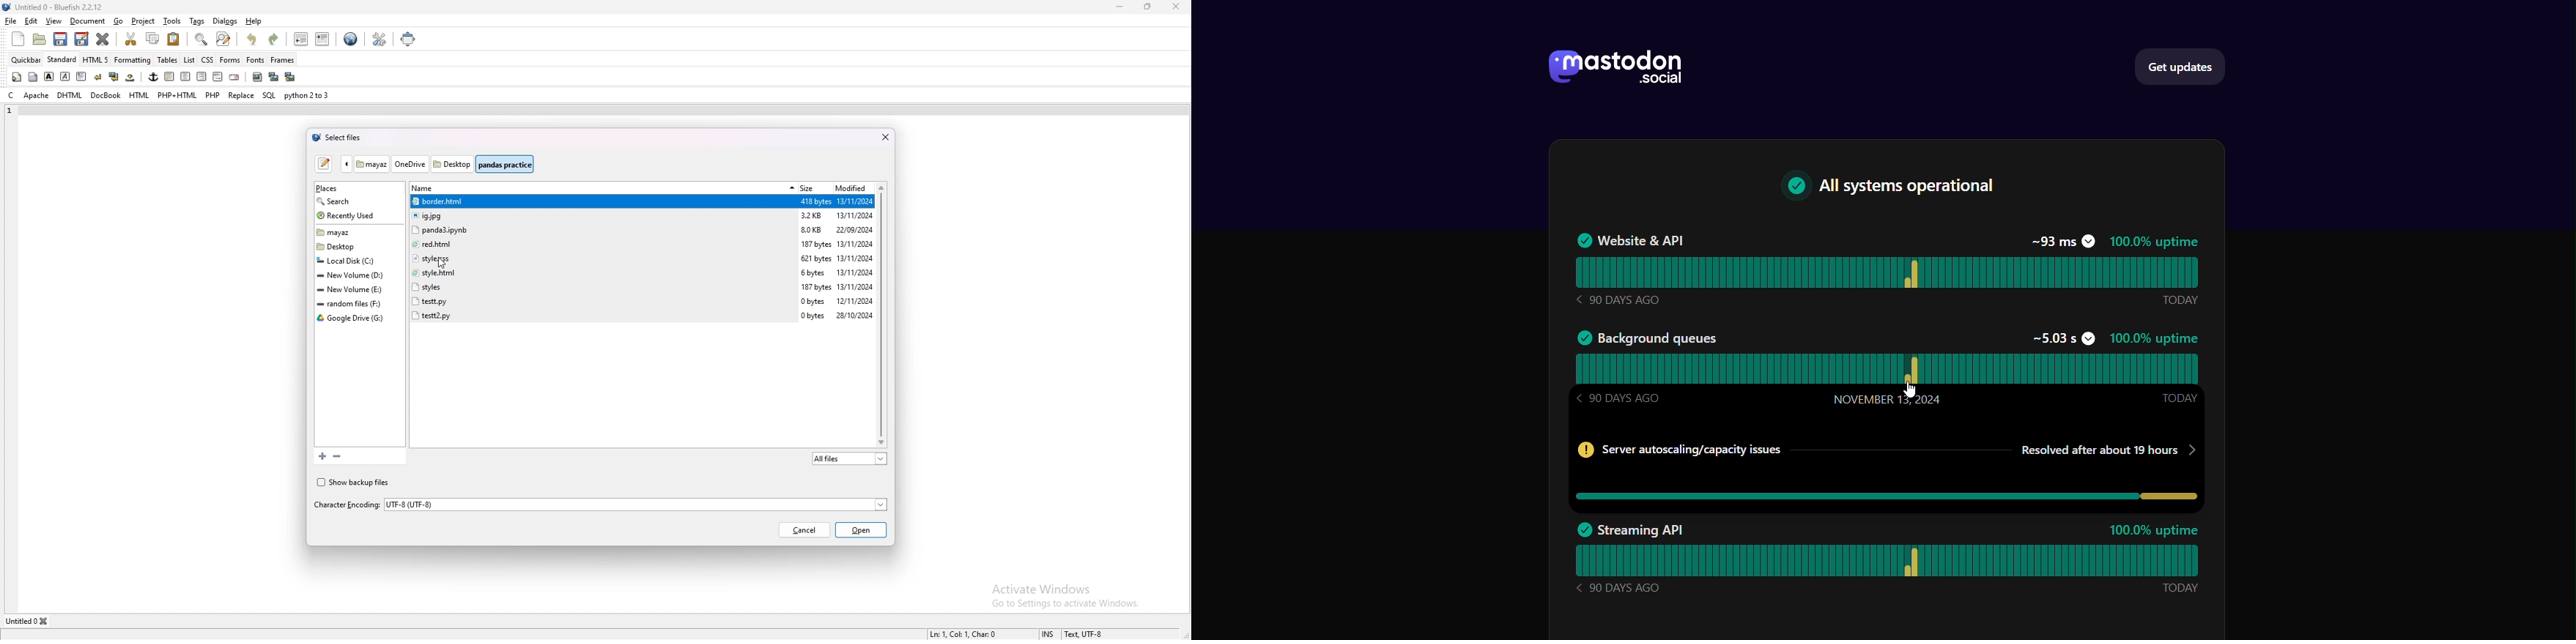 This screenshot has height=644, width=2576. What do you see at coordinates (1624, 64) in the screenshot?
I see `mastodon social` at bounding box center [1624, 64].